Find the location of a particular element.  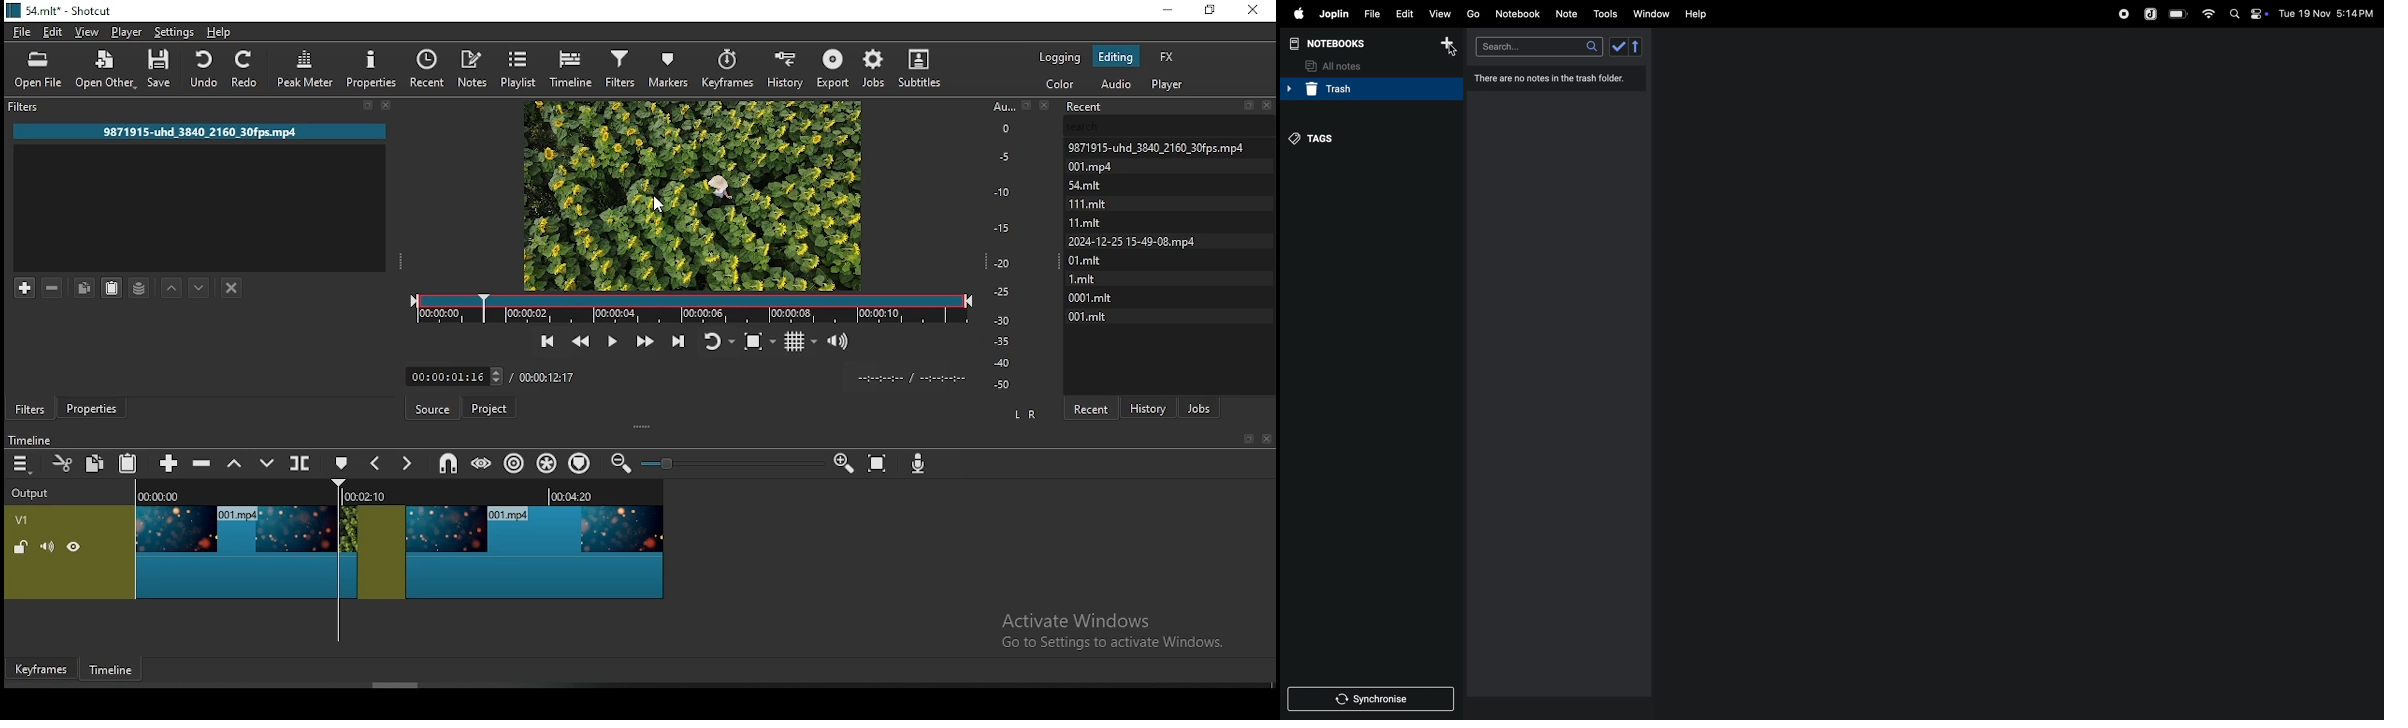

there are no notes in trash folder is located at coordinates (1553, 79).